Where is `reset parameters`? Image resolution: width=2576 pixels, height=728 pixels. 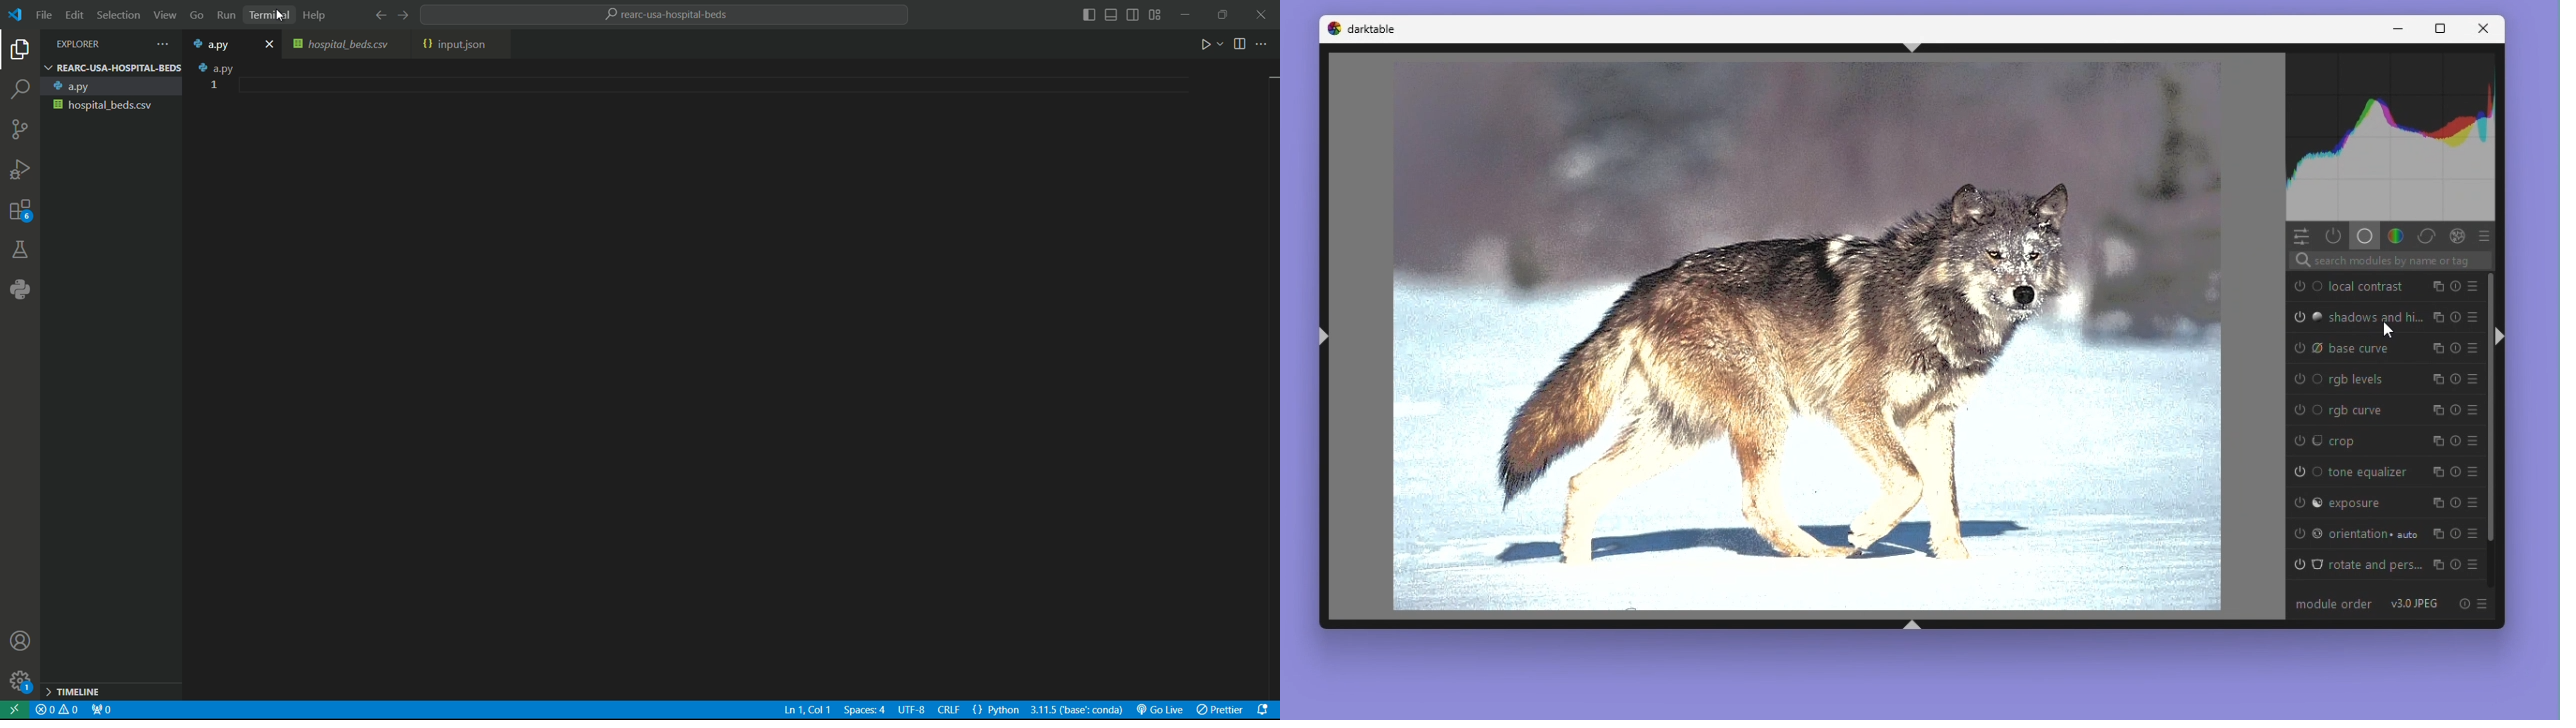 reset parameters is located at coordinates (2455, 348).